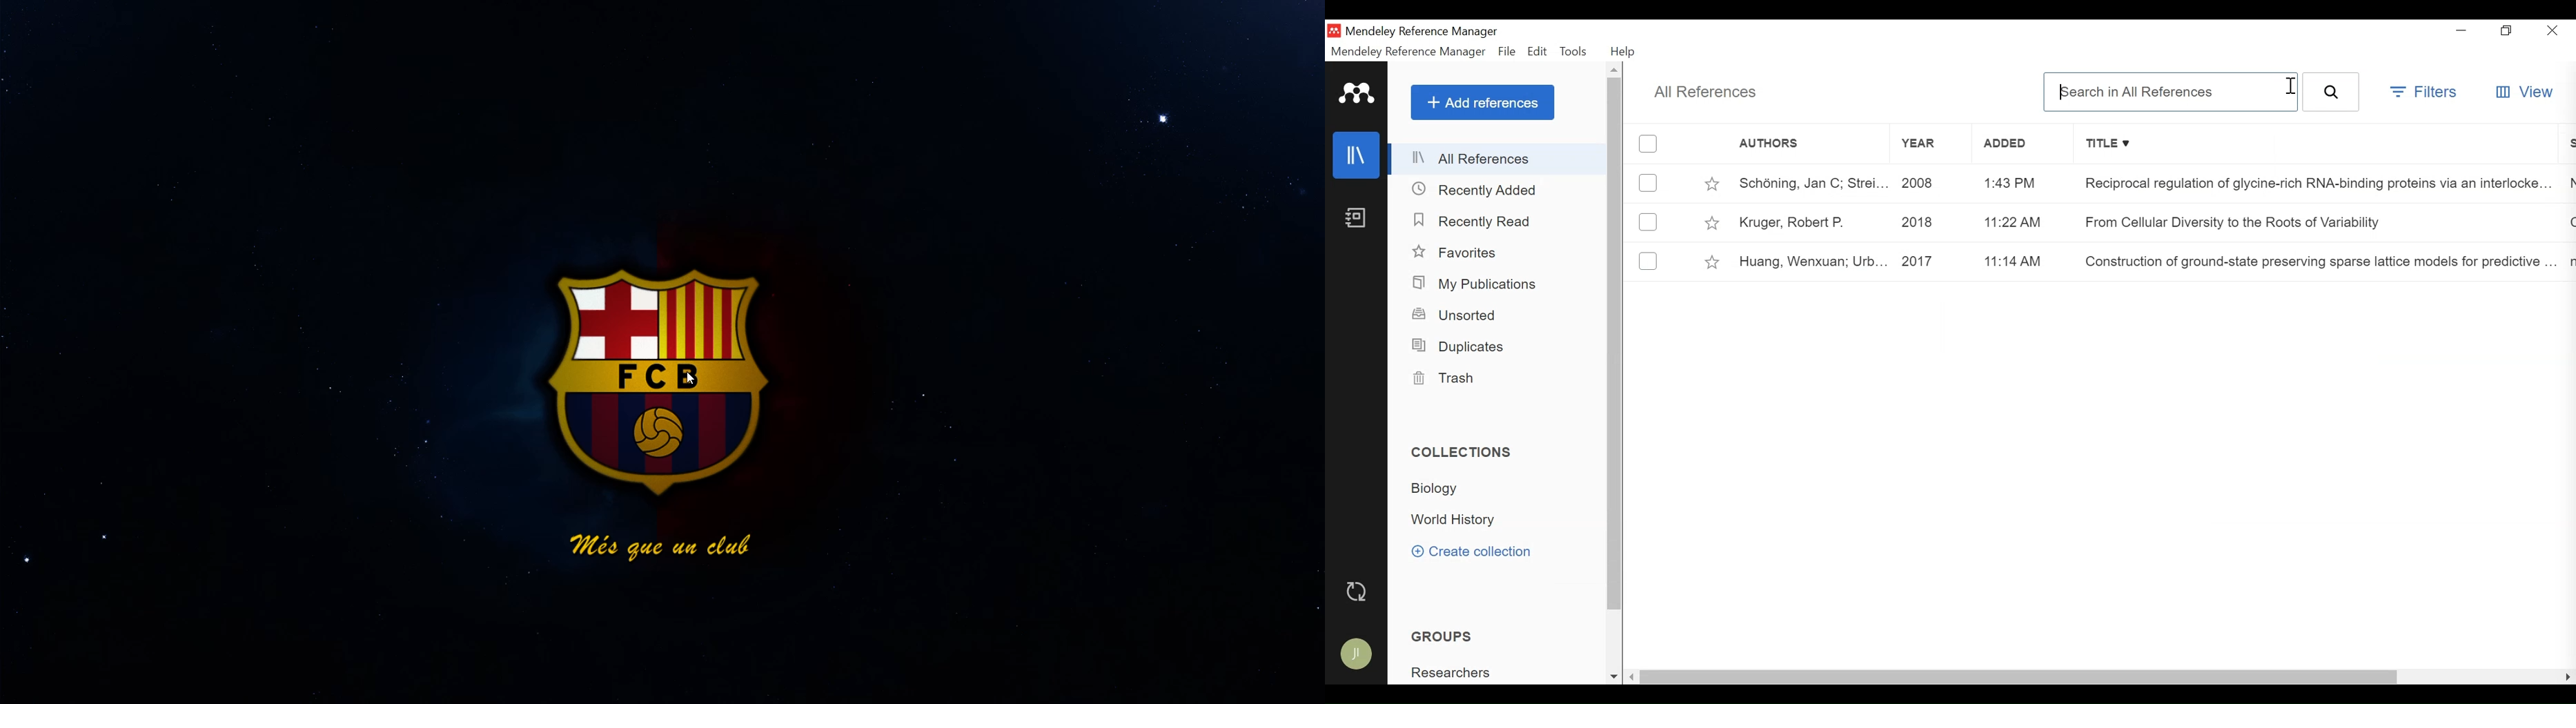 The image size is (2576, 728). I want to click on Notebook, so click(1357, 217).